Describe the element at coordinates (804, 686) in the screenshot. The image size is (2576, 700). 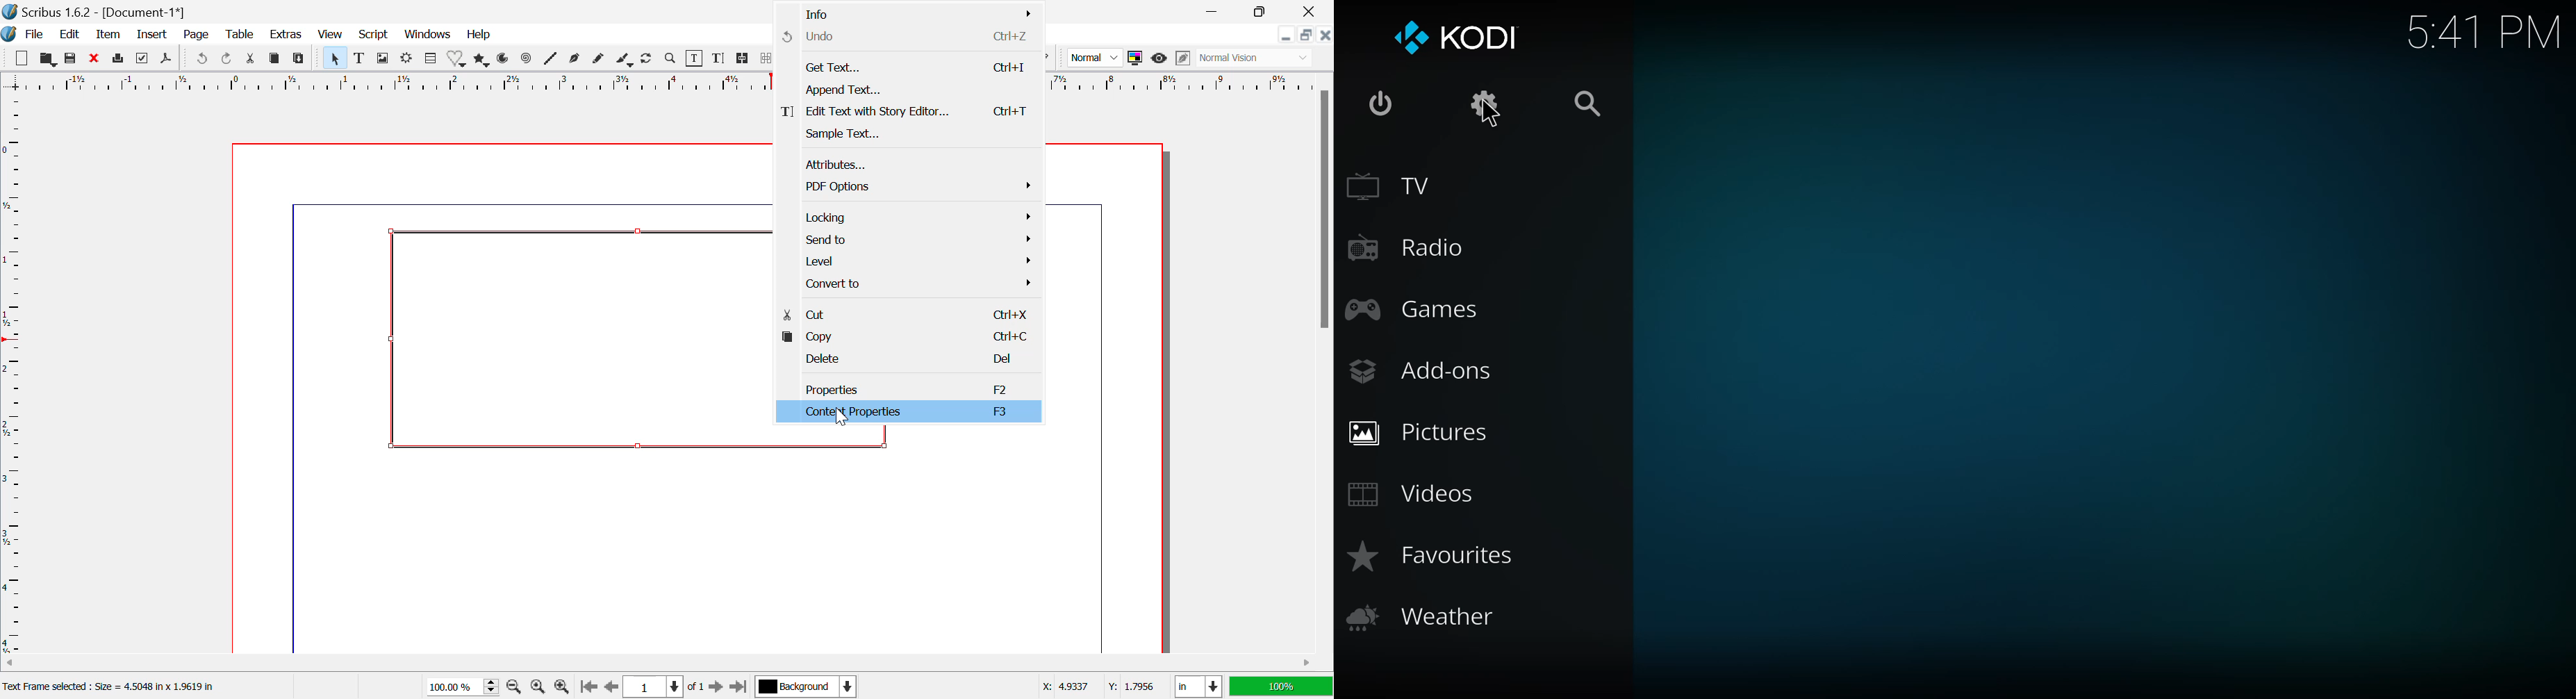
I see `Background` at that location.